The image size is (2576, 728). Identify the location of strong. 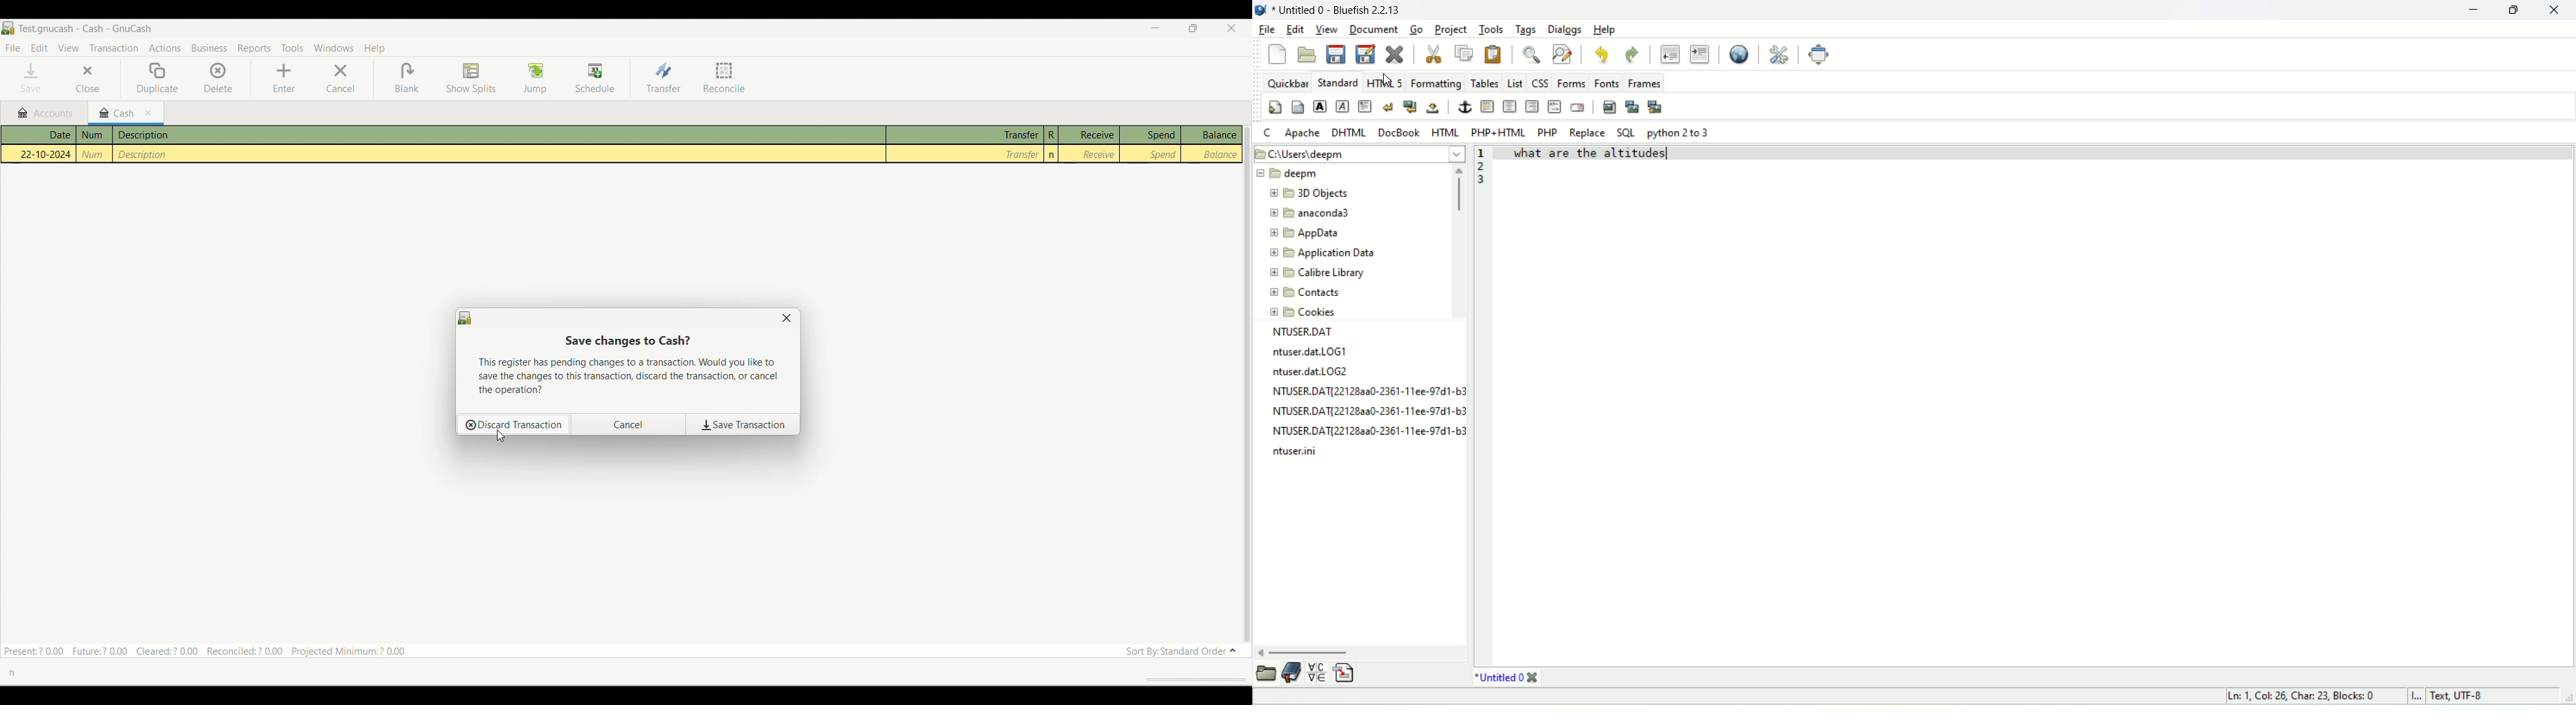
(1320, 108).